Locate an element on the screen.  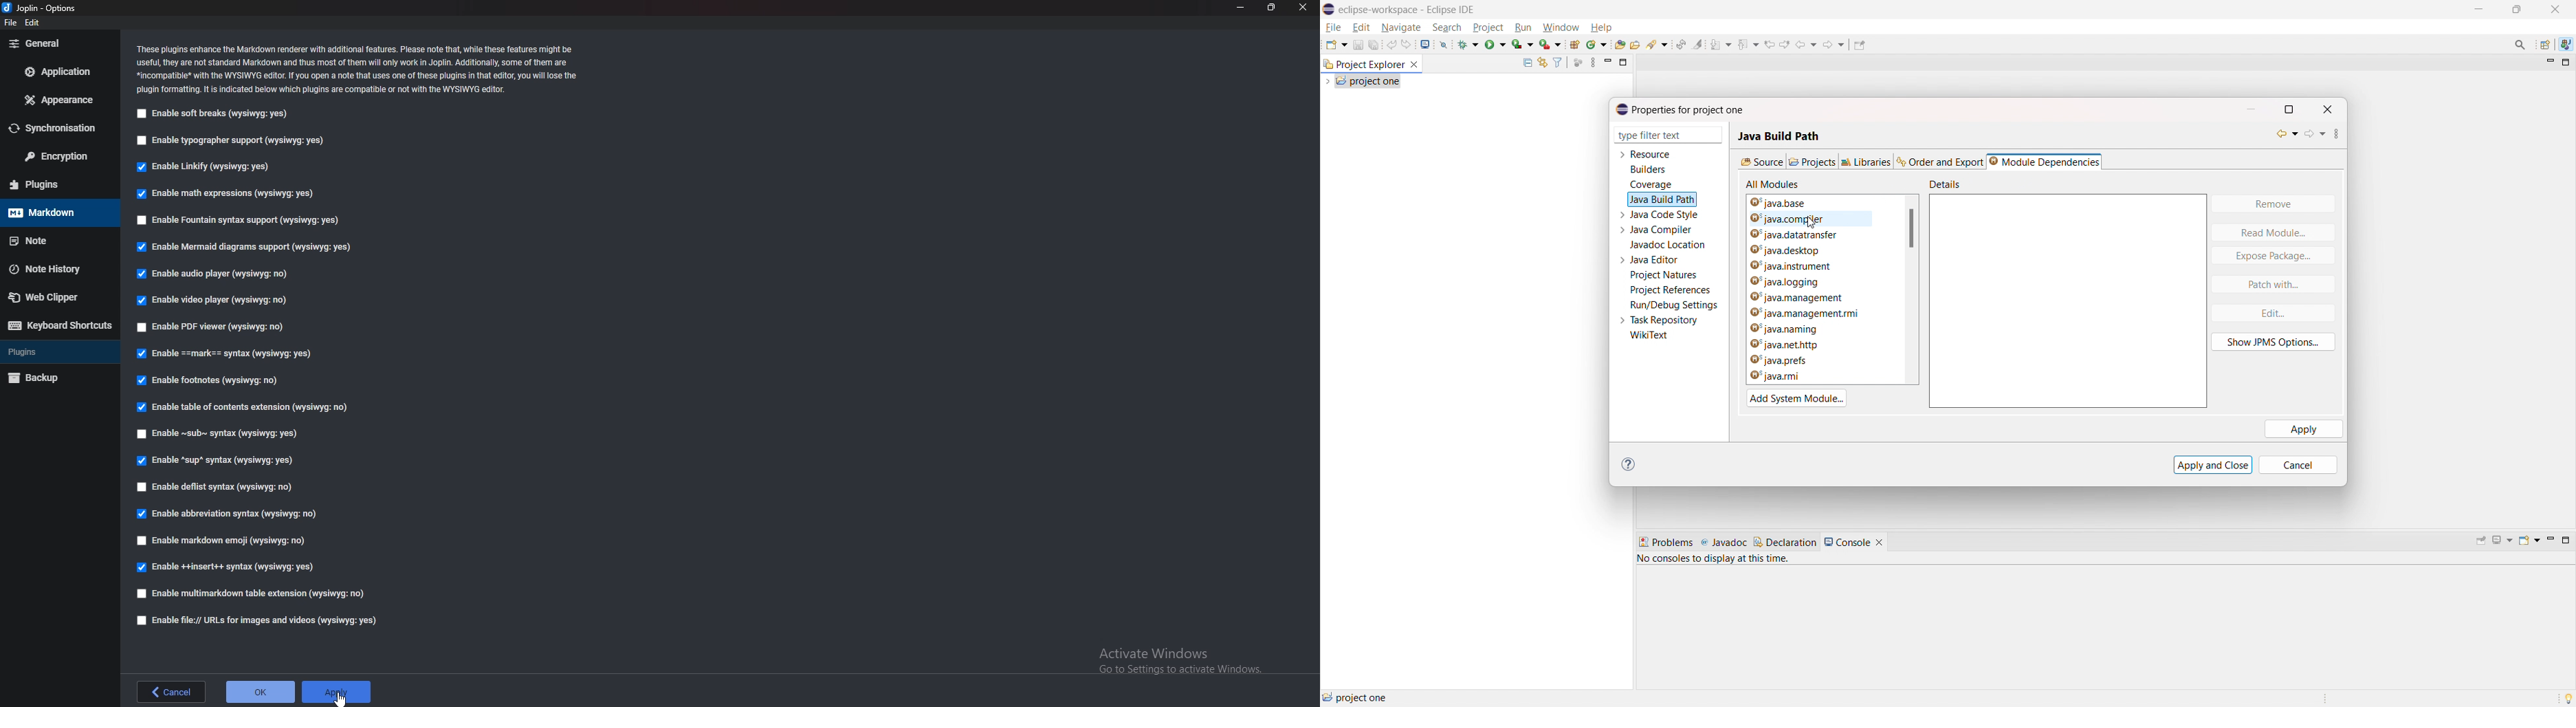
Enable fountain syntax support is located at coordinates (238, 219).